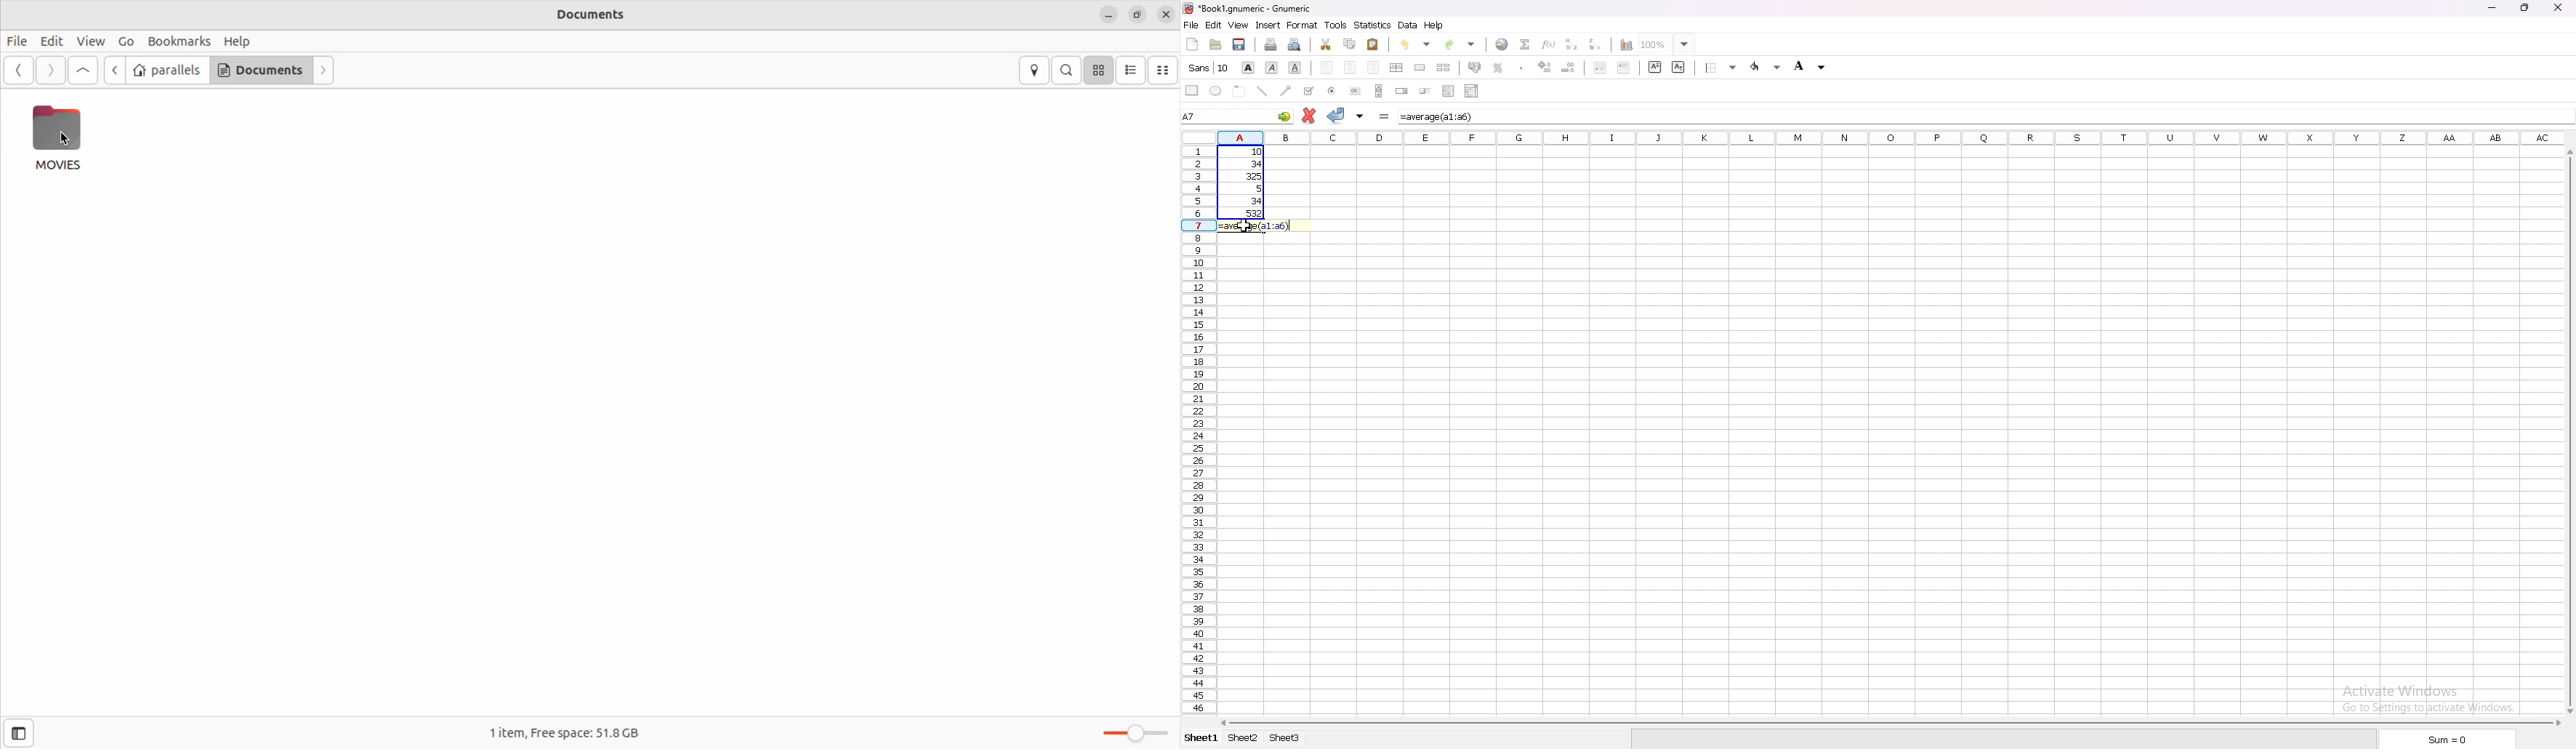 The height and width of the screenshot is (756, 2576). Describe the element at coordinates (1435, 25) in the screenshot. I see `help` at that location.